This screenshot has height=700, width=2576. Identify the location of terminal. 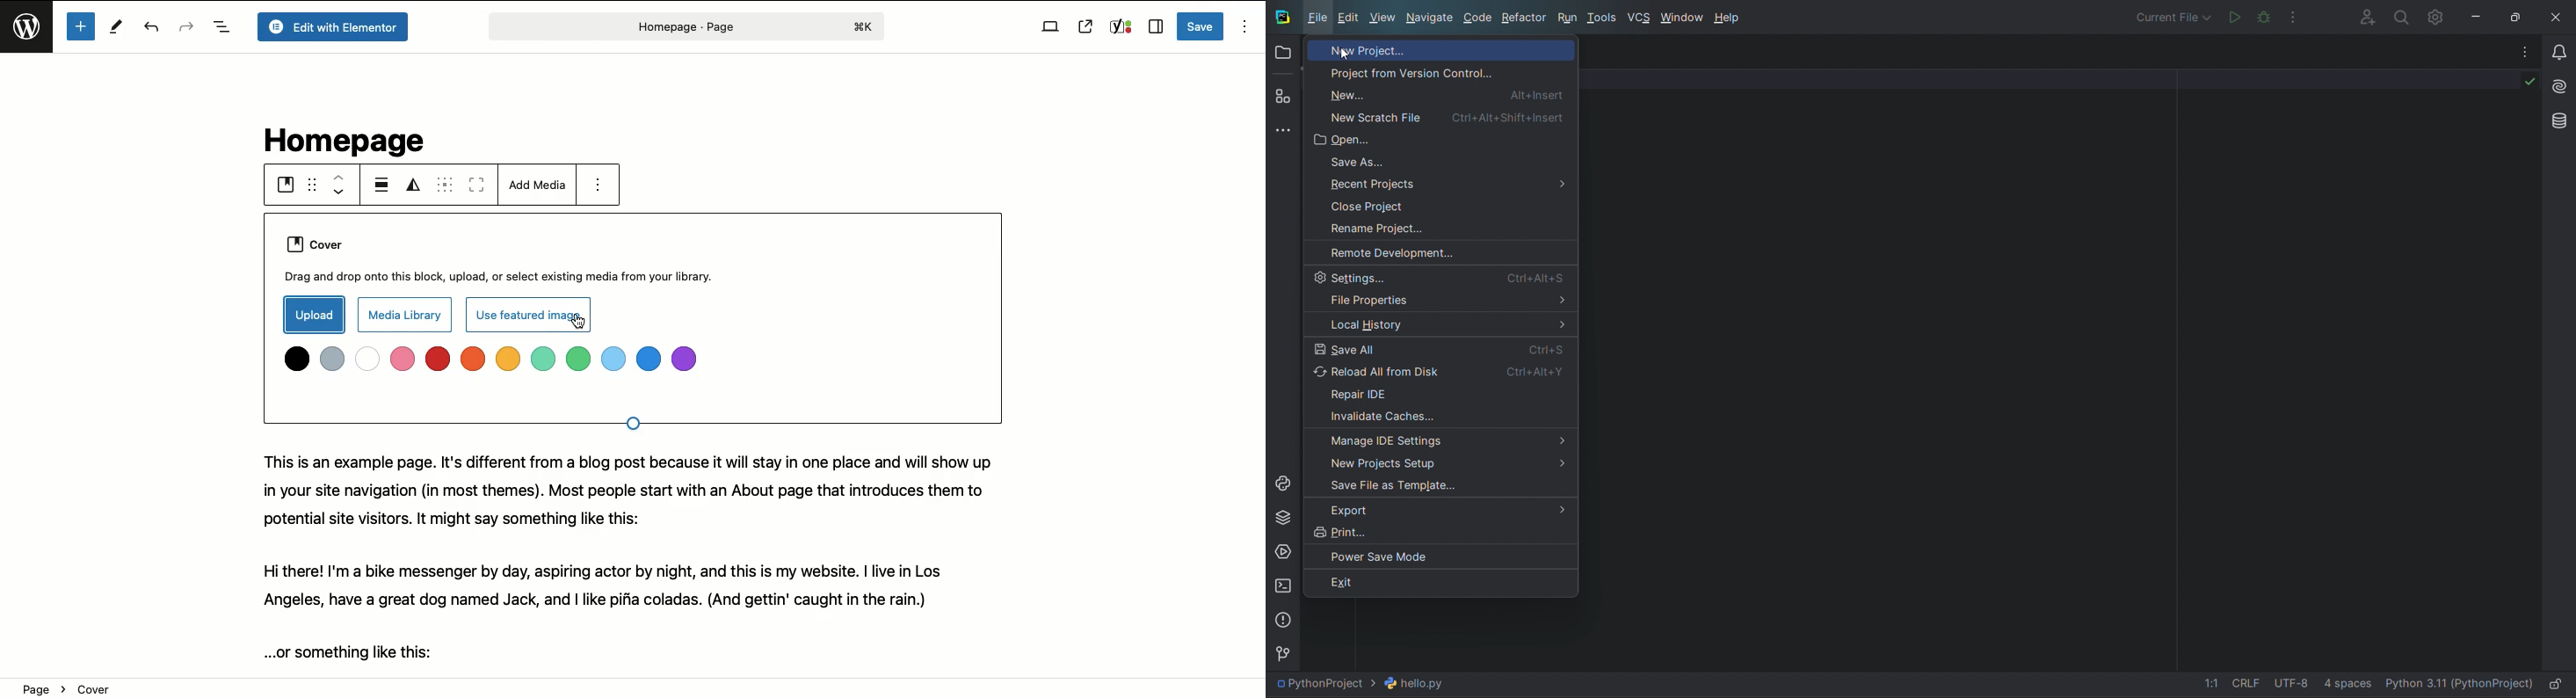
(1282, 585).